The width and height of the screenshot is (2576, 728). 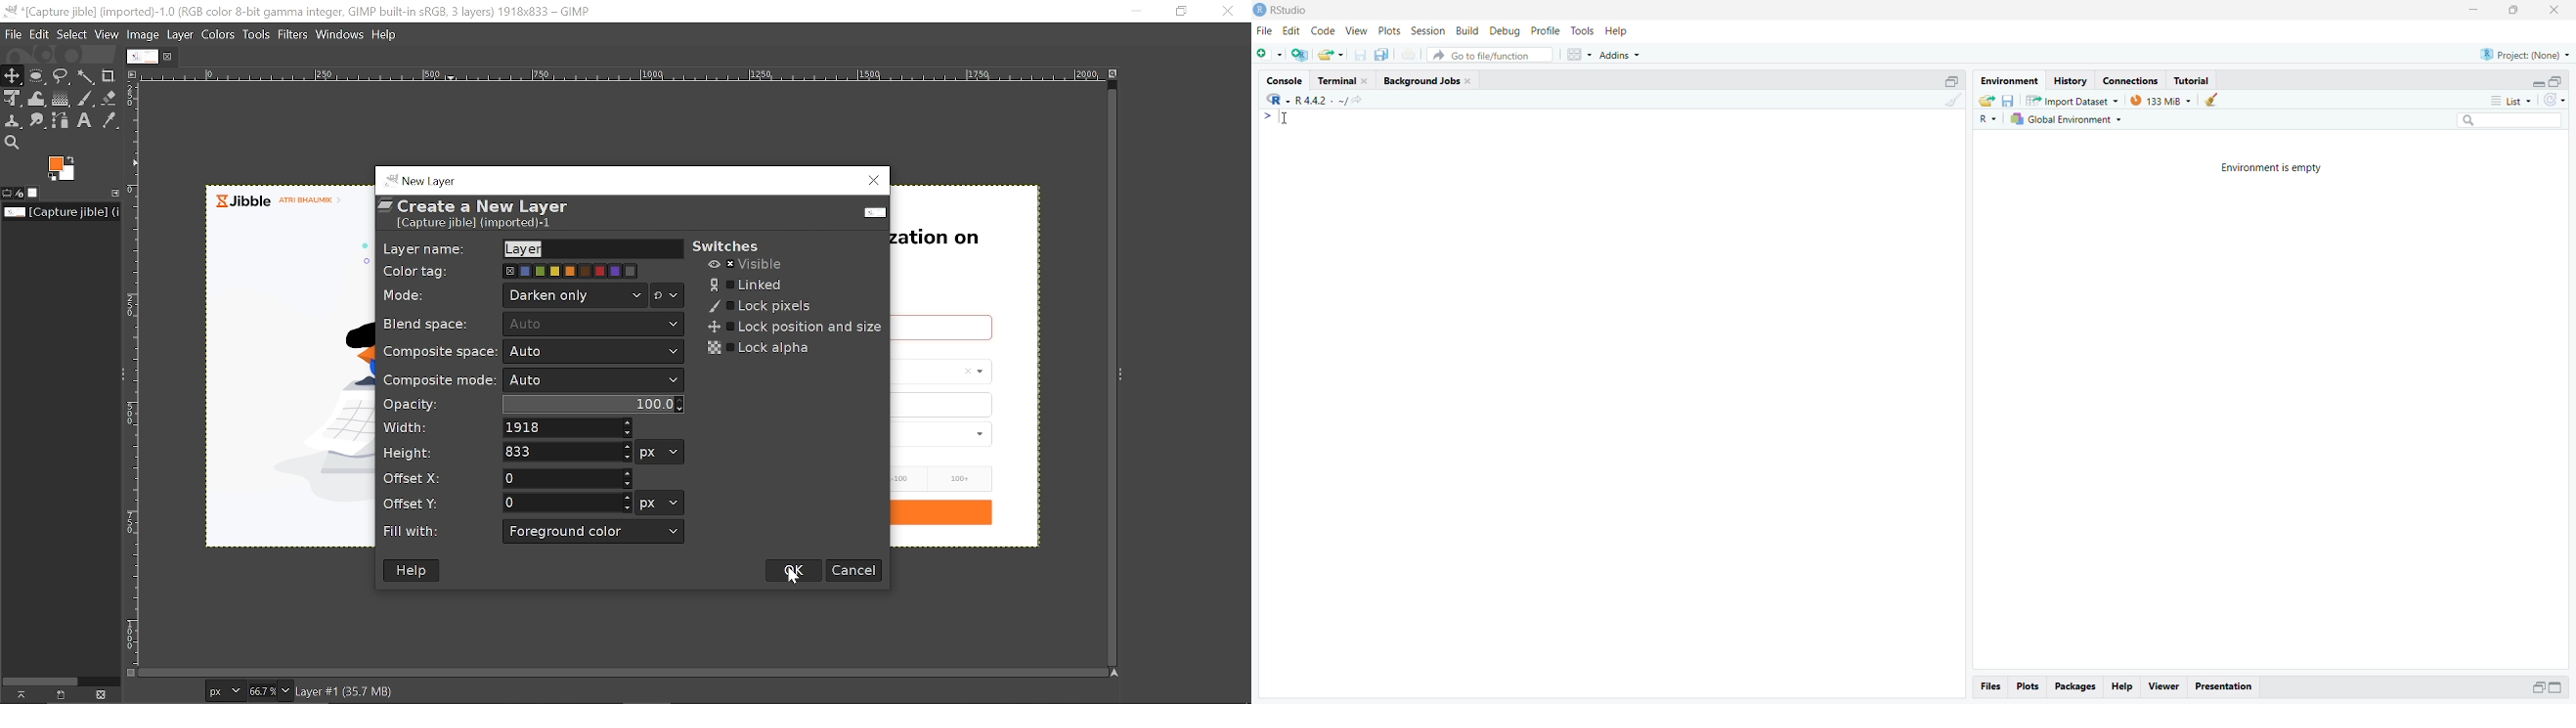 I want to click on Expand/Collapse, so click(x=2536, y=84).